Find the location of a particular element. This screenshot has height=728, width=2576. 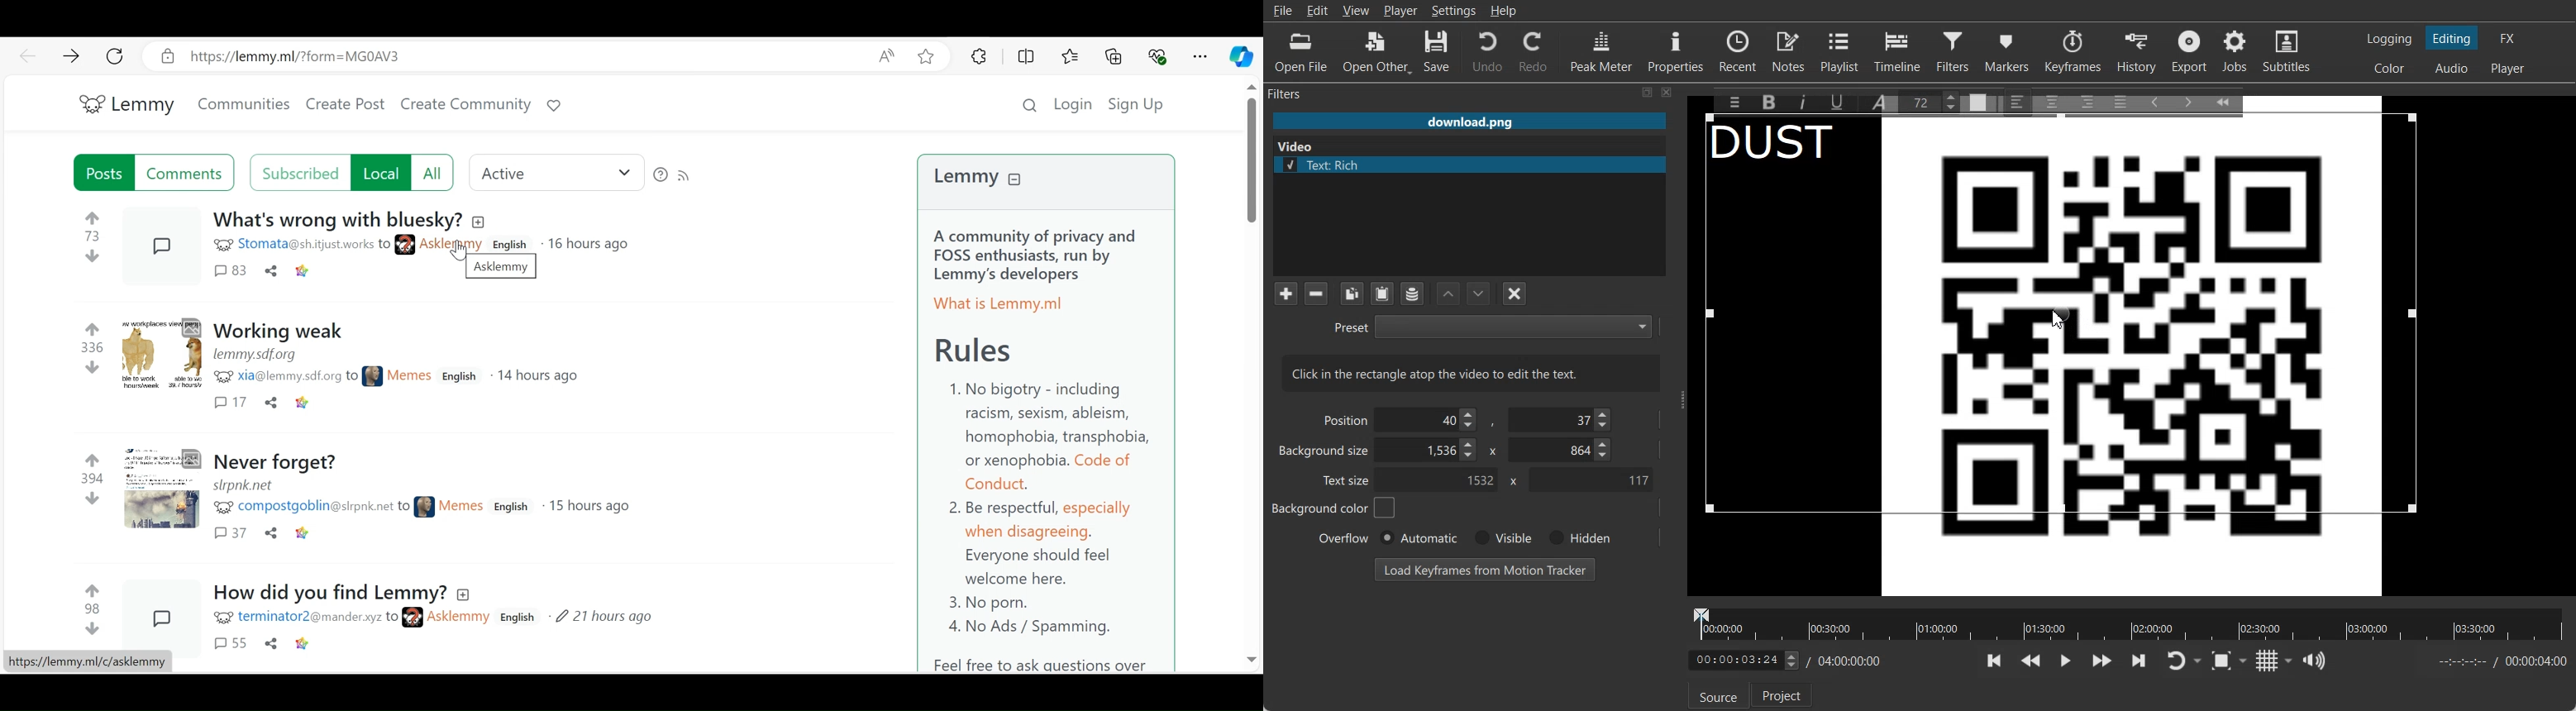

Bold is located at coordinates (1767, 101).